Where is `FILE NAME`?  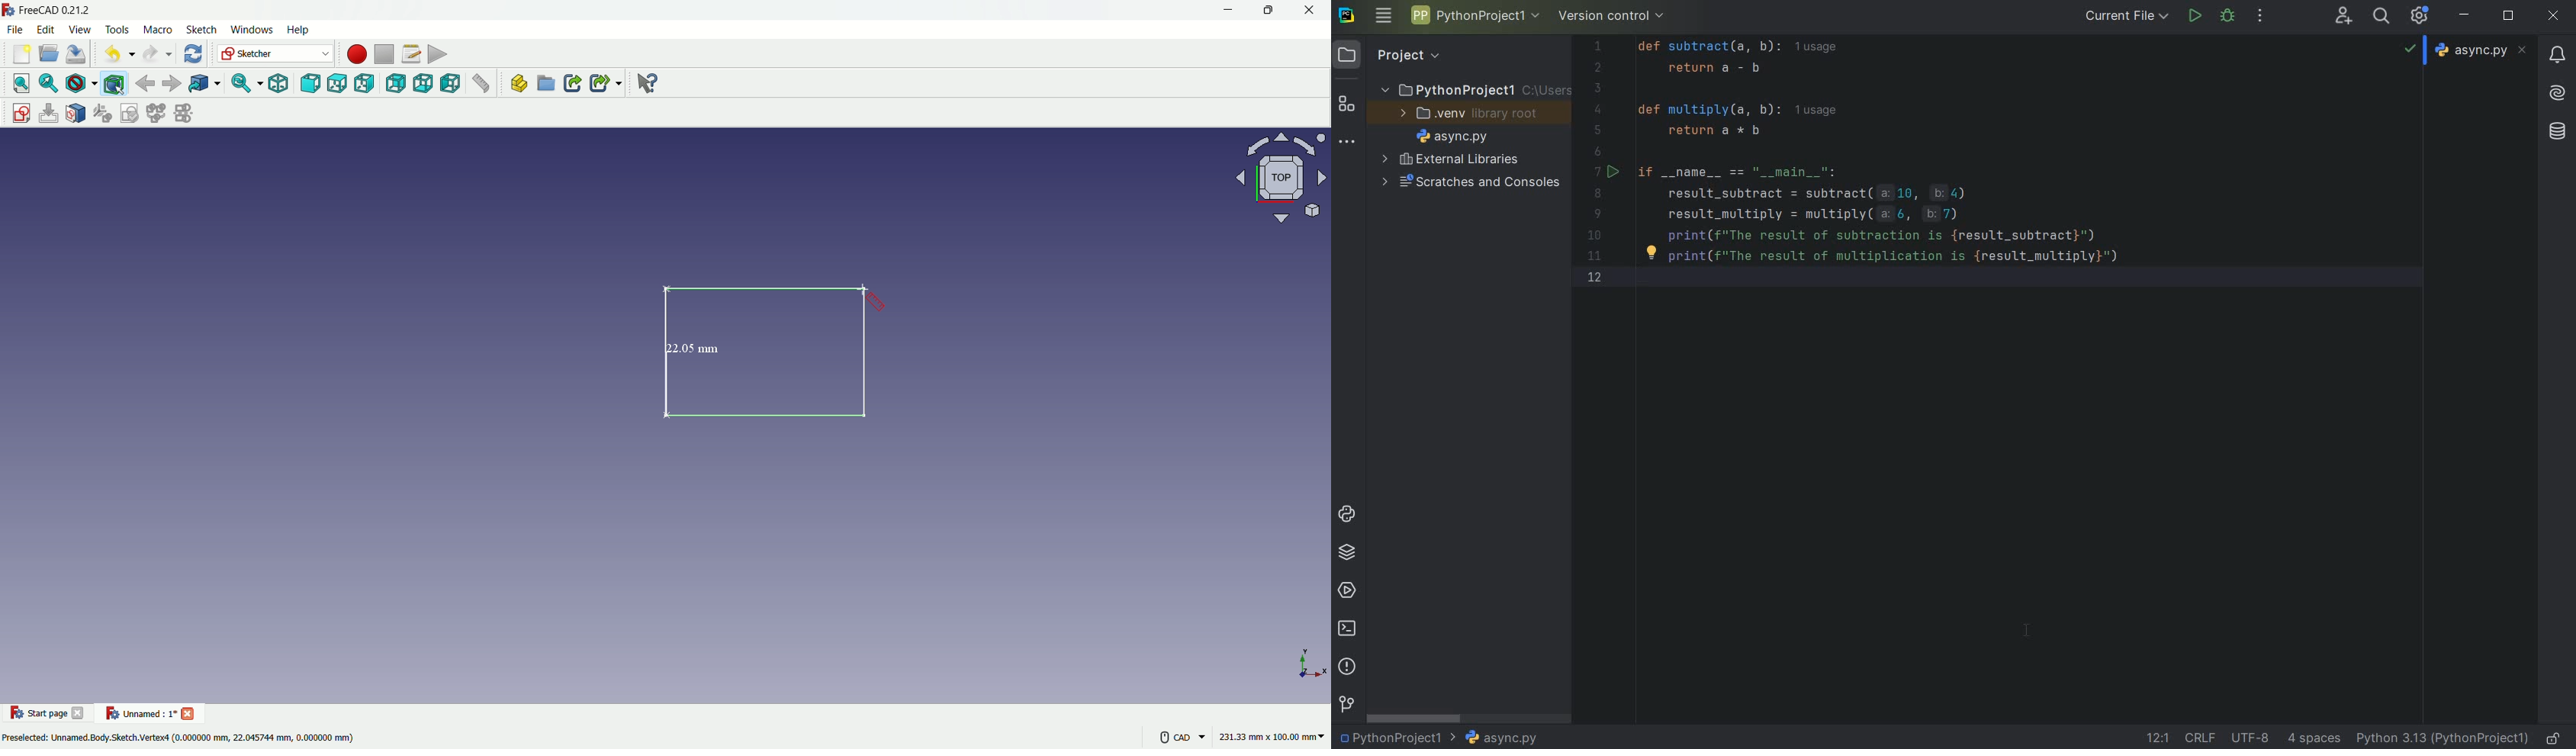
FILE NAME is located at coordinates (1449, 137).